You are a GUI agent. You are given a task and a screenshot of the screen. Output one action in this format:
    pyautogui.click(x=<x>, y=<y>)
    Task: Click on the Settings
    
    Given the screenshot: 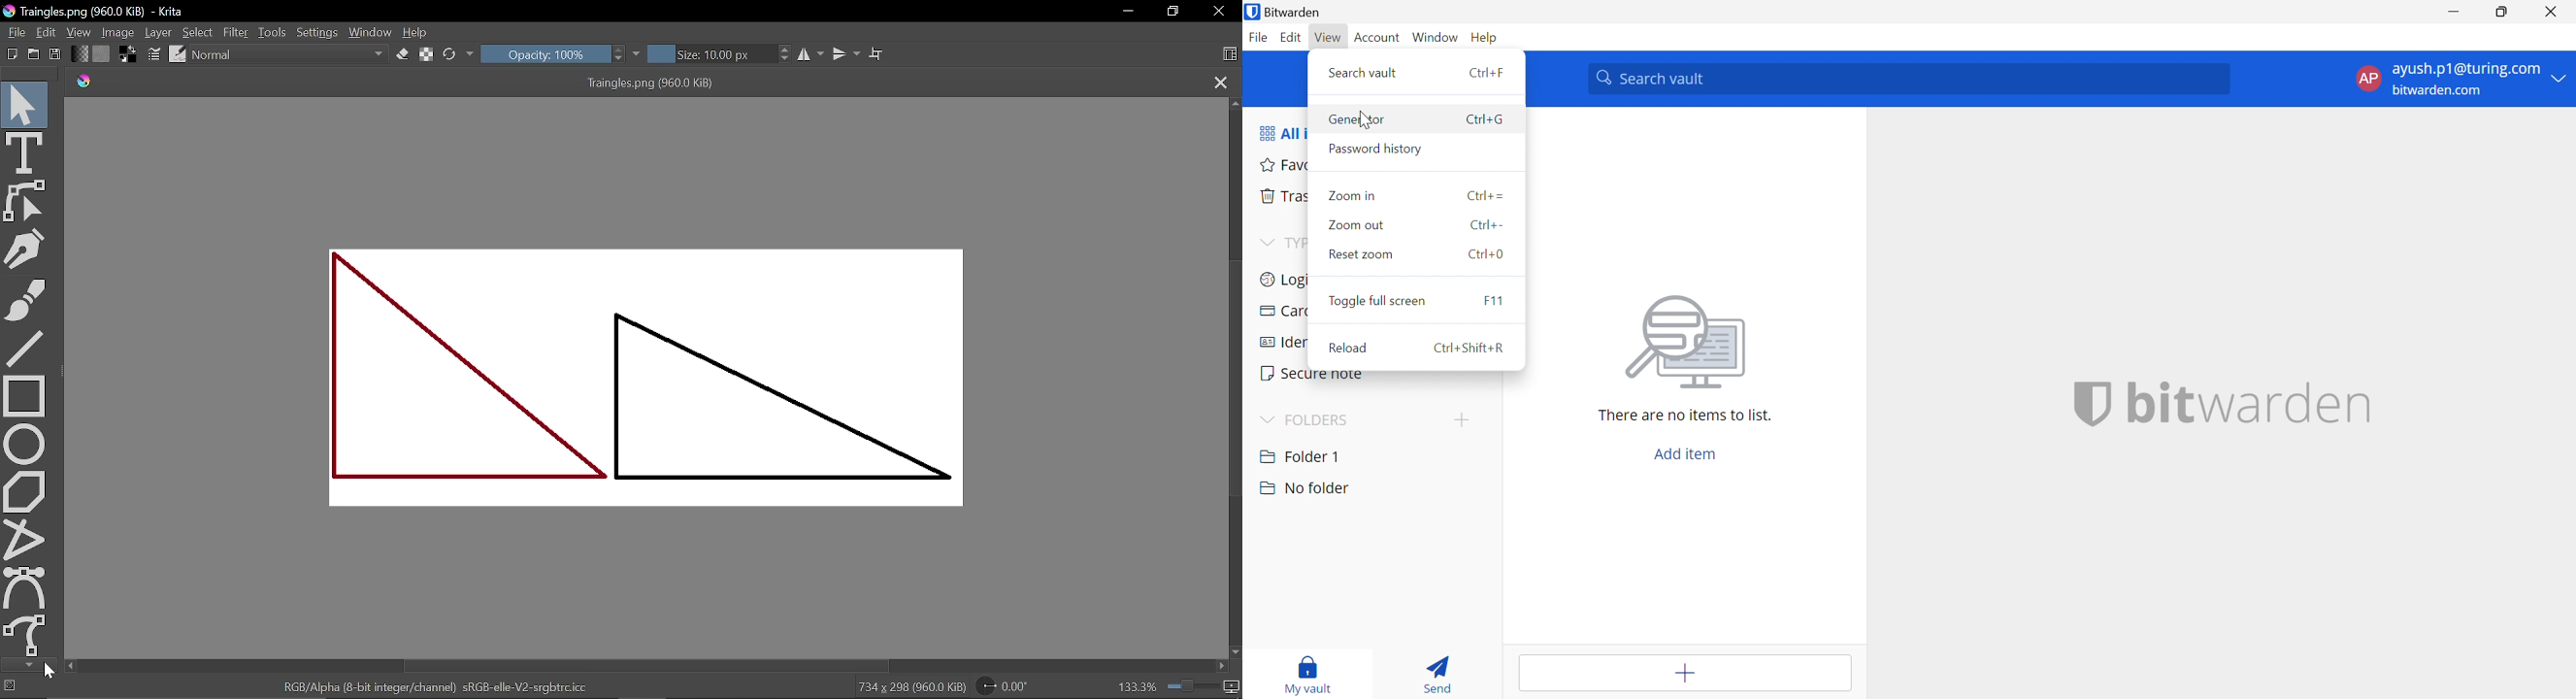 What is the action you would take?
    pyautogui.click(x=317, y=34)
    